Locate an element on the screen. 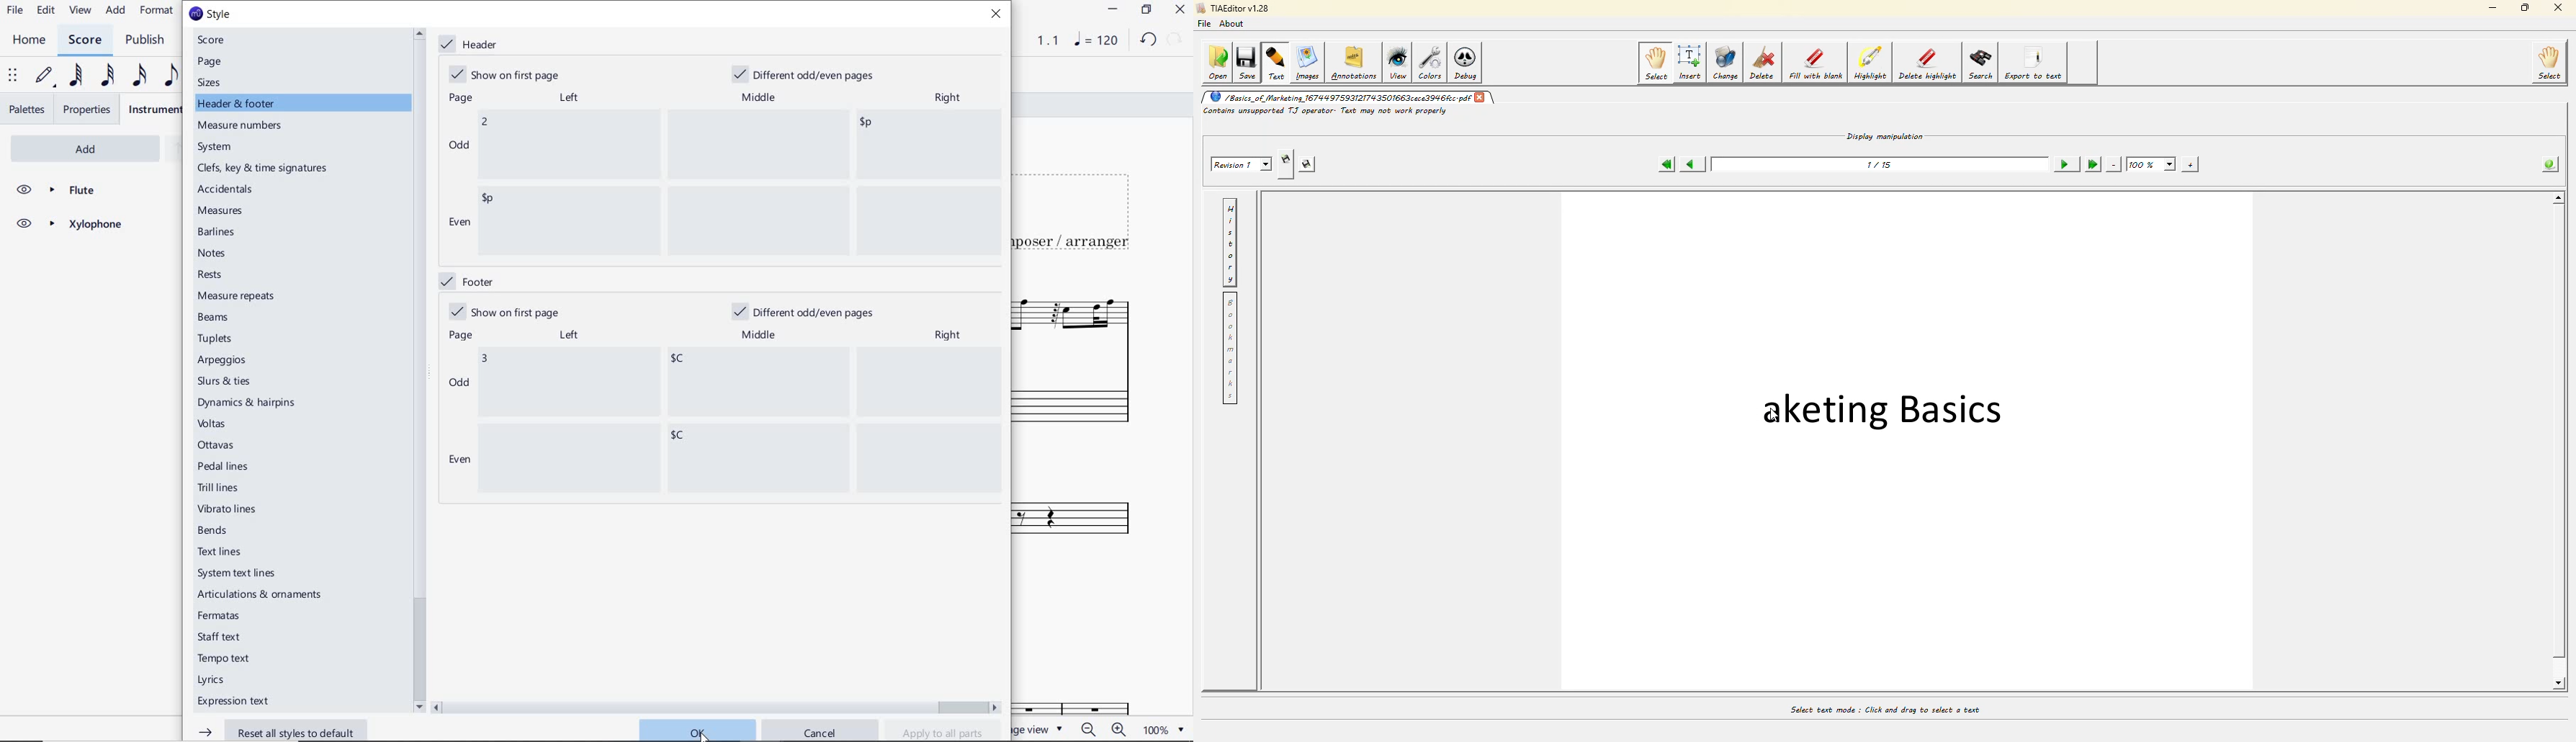  scrollbar is located at coordinates (418, 370).